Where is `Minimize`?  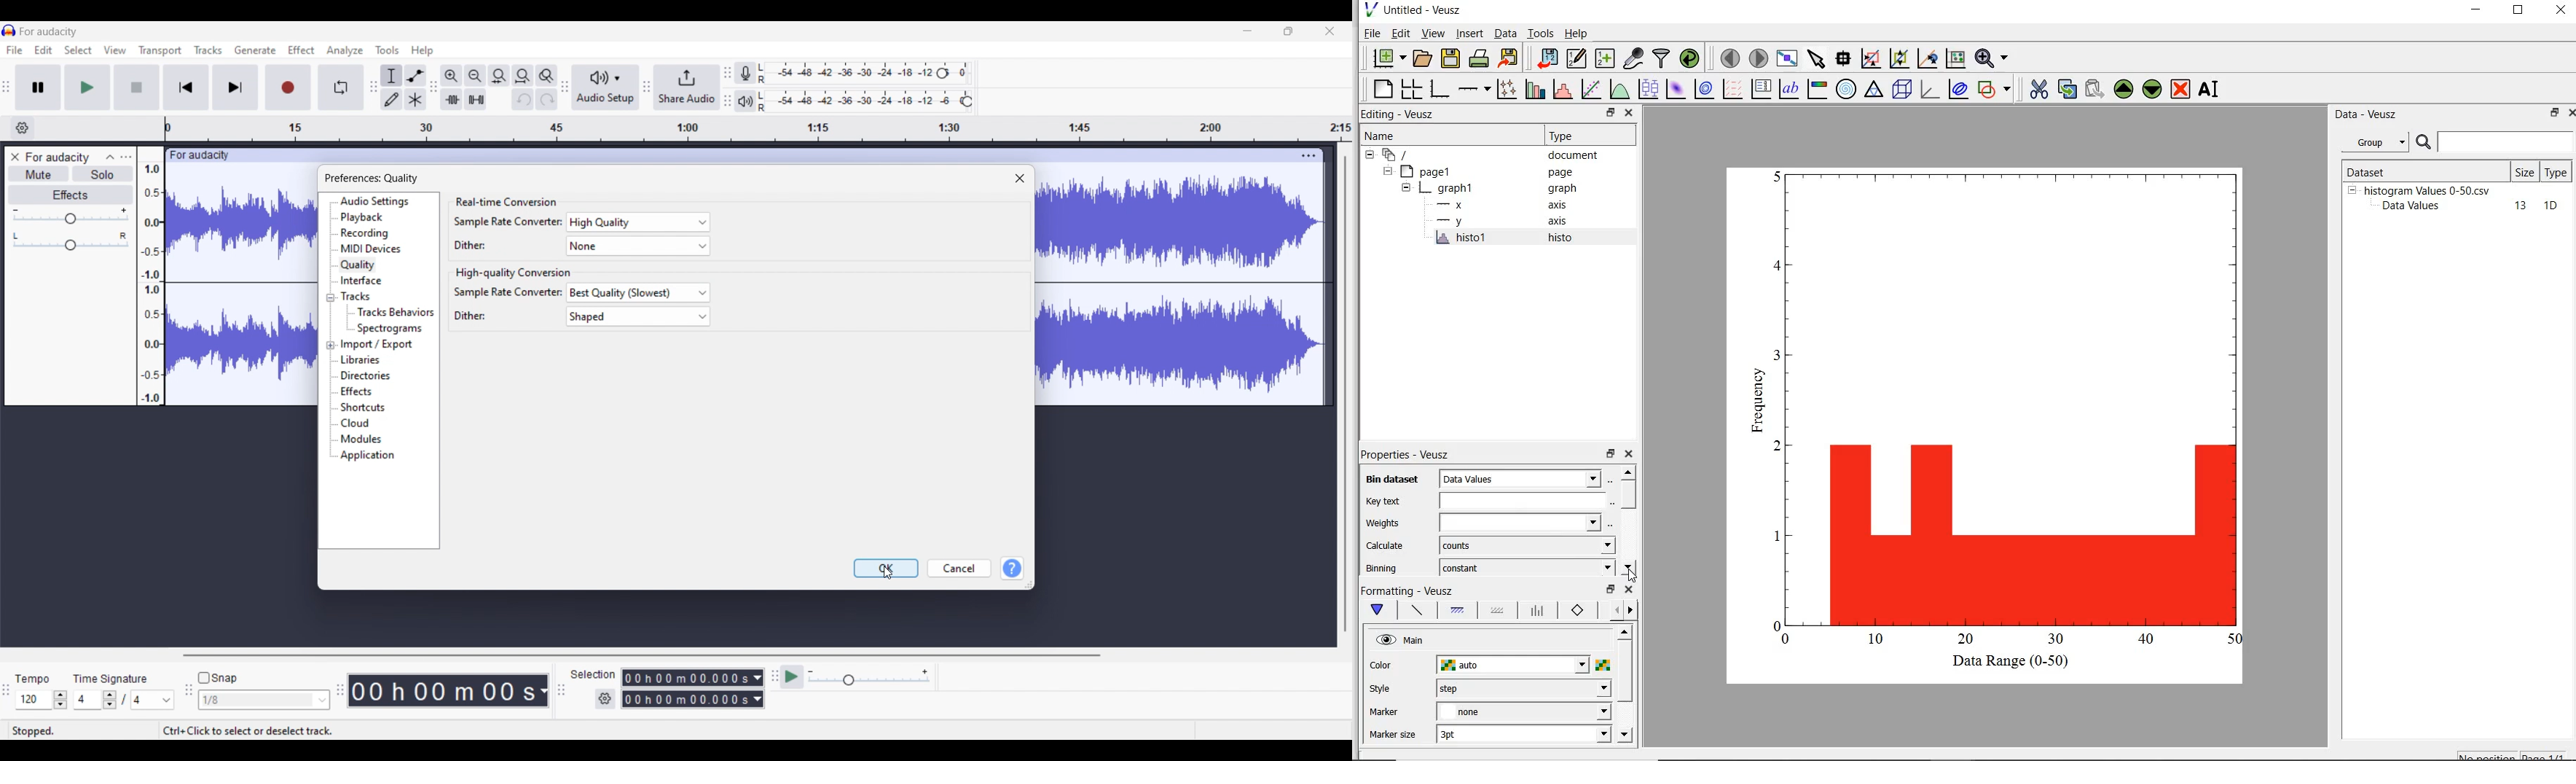 Minimize is located at coordinates (1248, 31).